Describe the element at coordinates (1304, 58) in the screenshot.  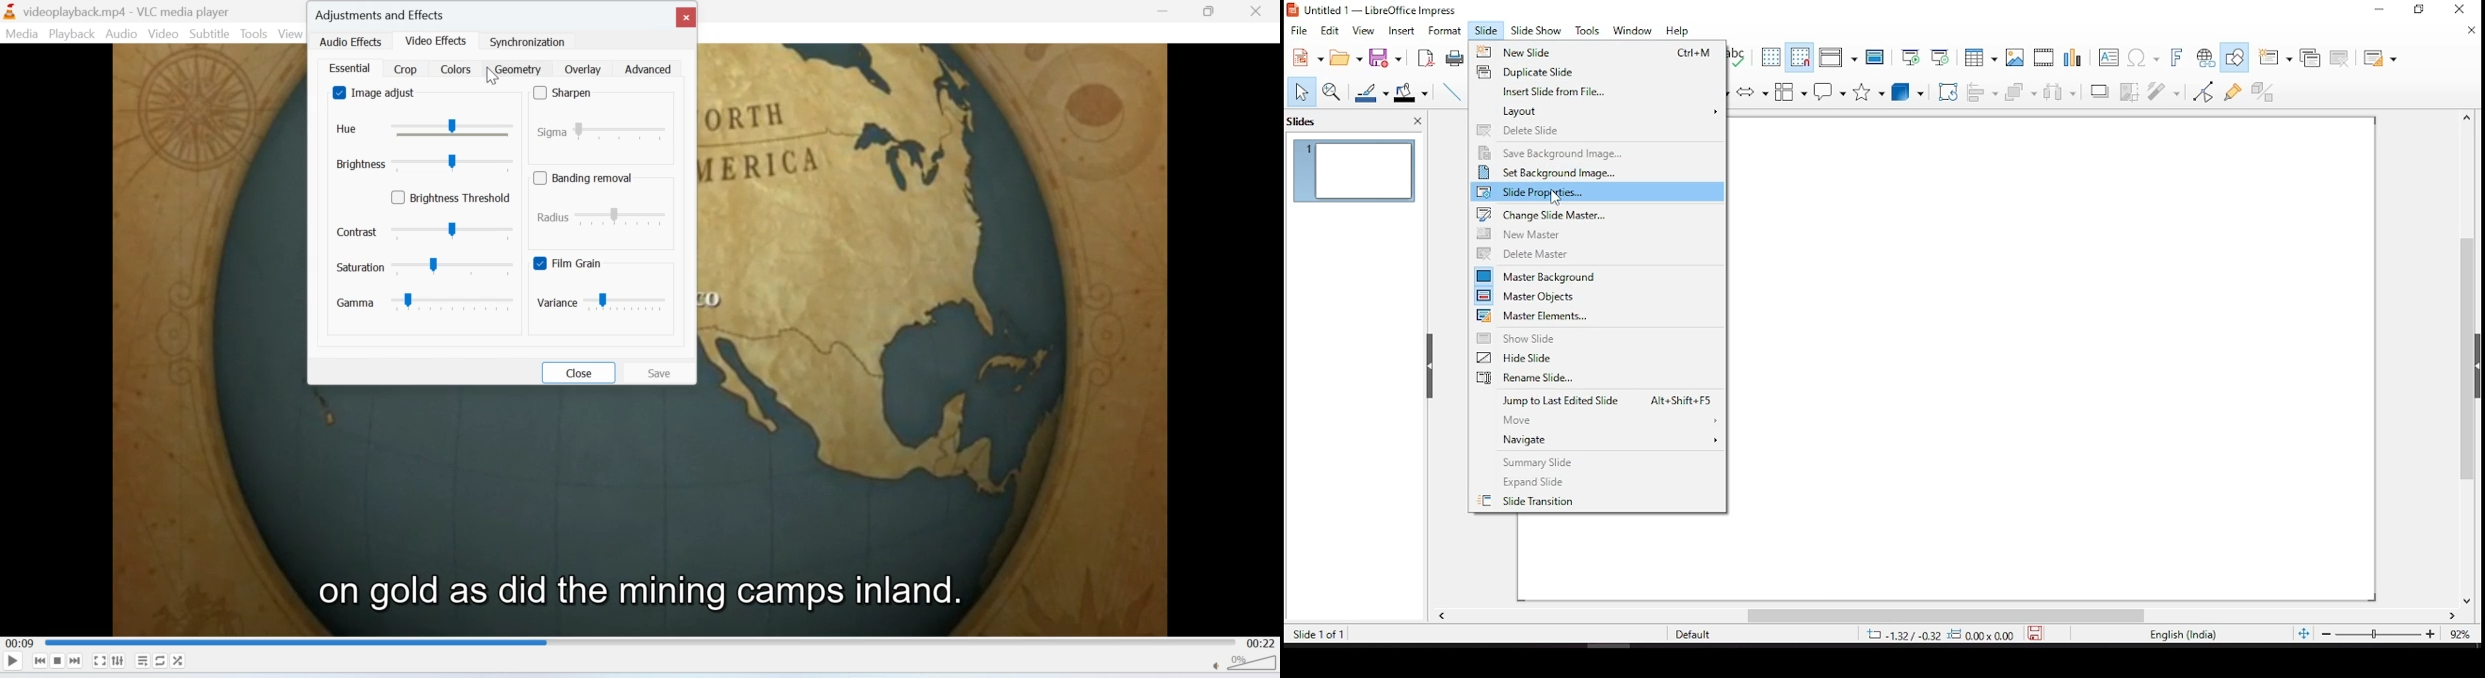
I see `new` at that location.